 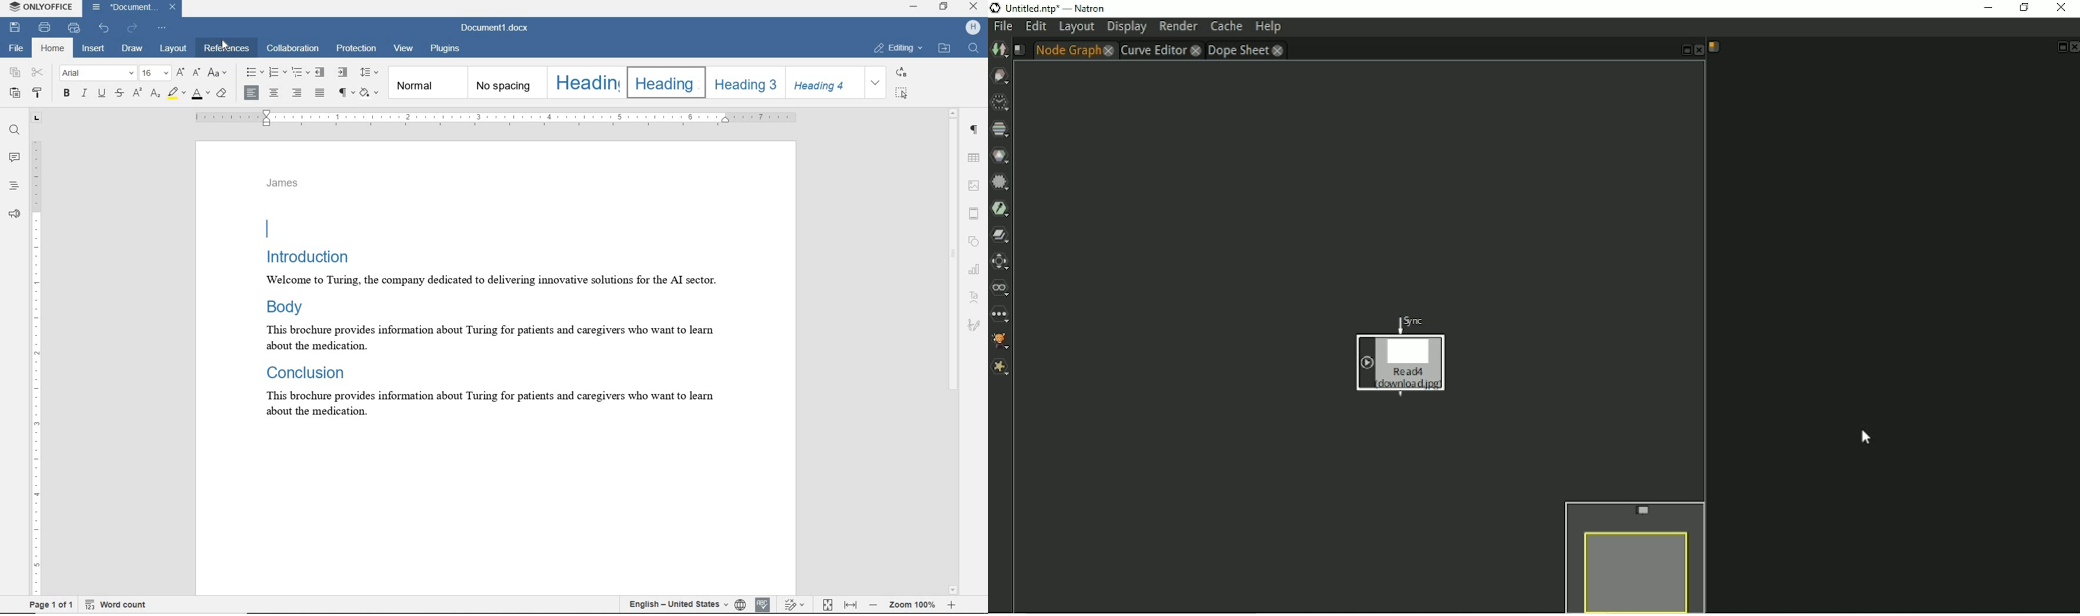 What do you see at coordinates (944, 8) in the screenshot?
I see `restore down` at bounding box center [944, 8].